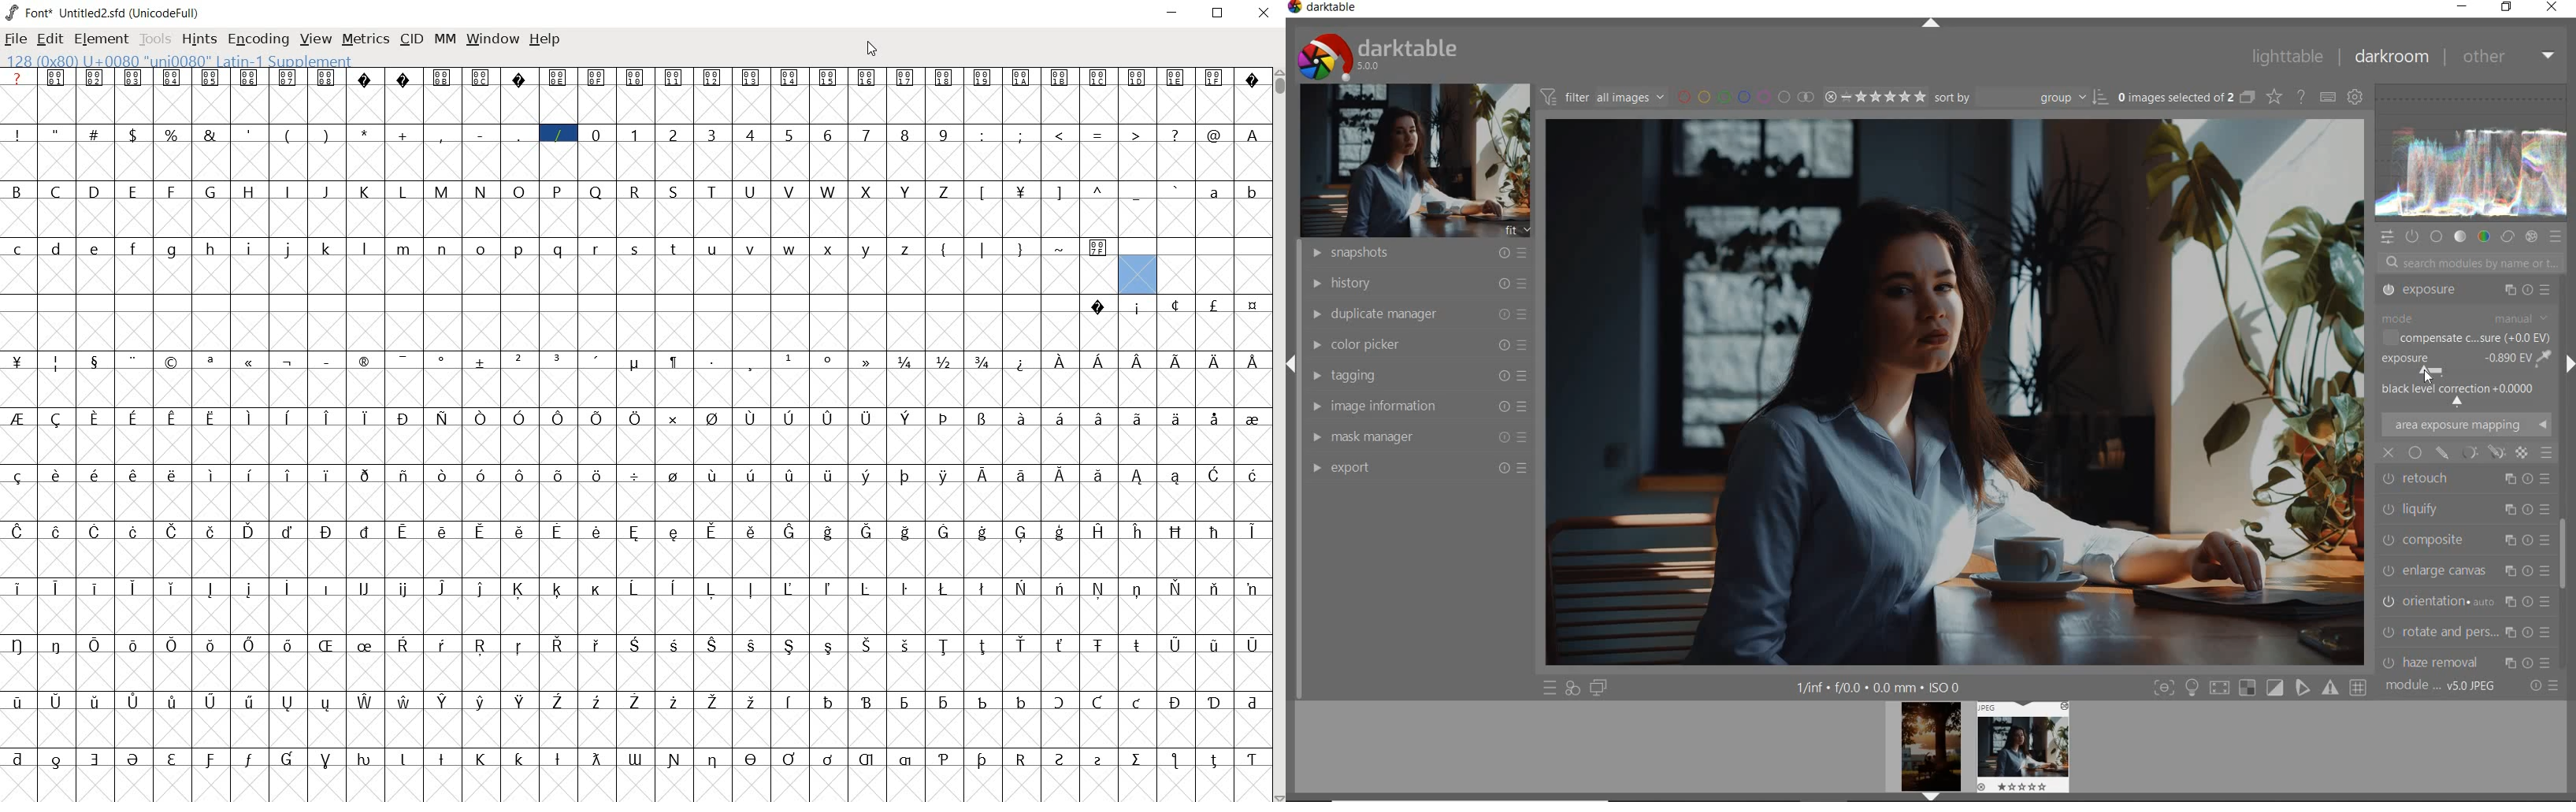 The height and width of the screenshot is (812, 2576). What do you see at coordinates (749, 134) in the screenshot?
I see `glyph` at bounding box center [749, 134].